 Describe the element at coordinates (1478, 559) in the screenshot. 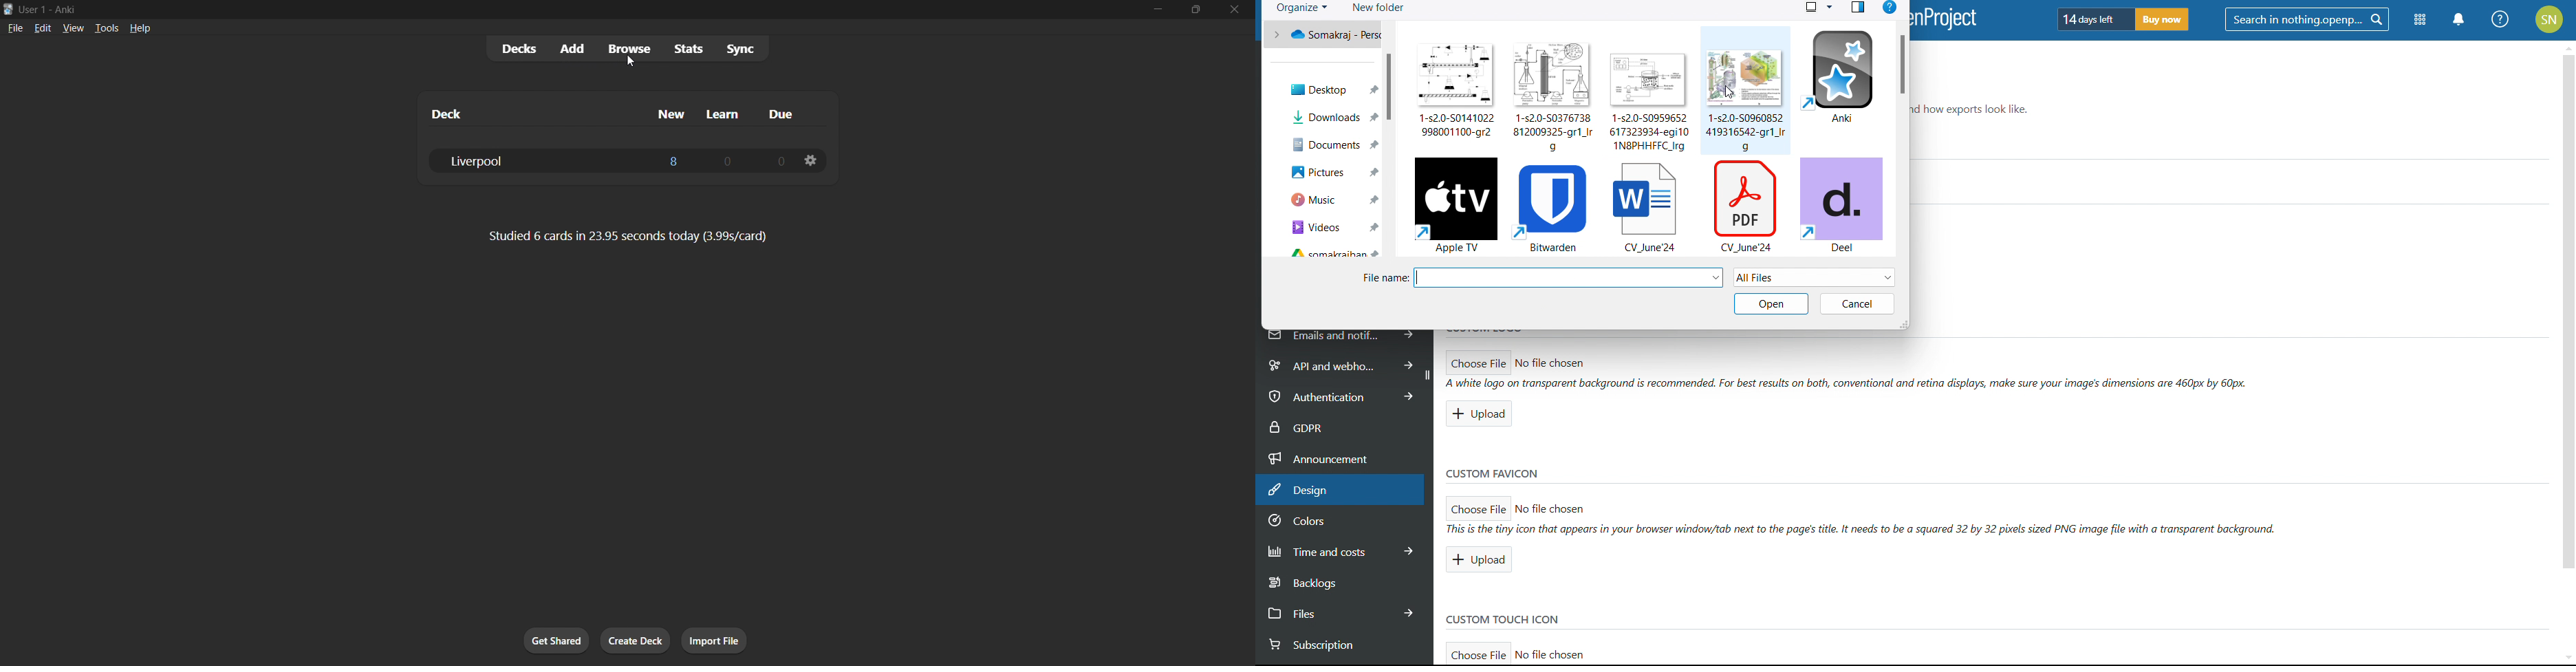

I see `upload` at that location.